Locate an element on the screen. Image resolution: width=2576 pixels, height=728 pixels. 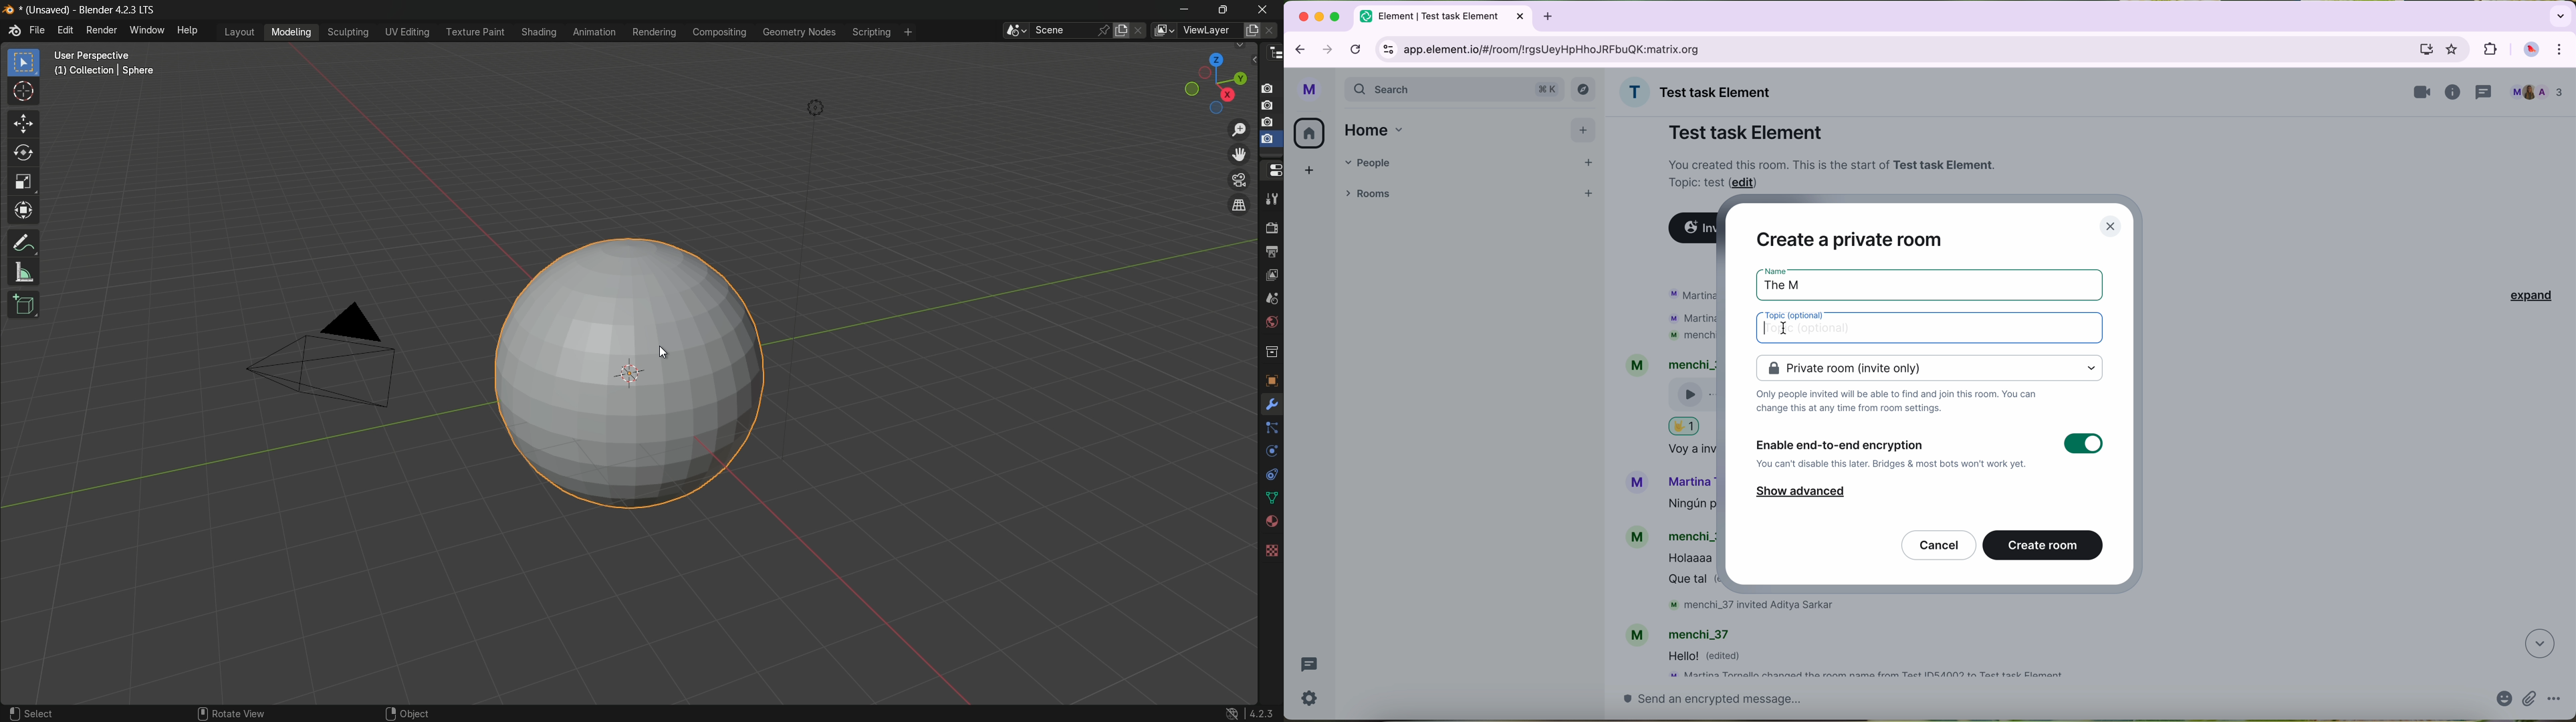
modifier is located at coordinates (1271, 406).